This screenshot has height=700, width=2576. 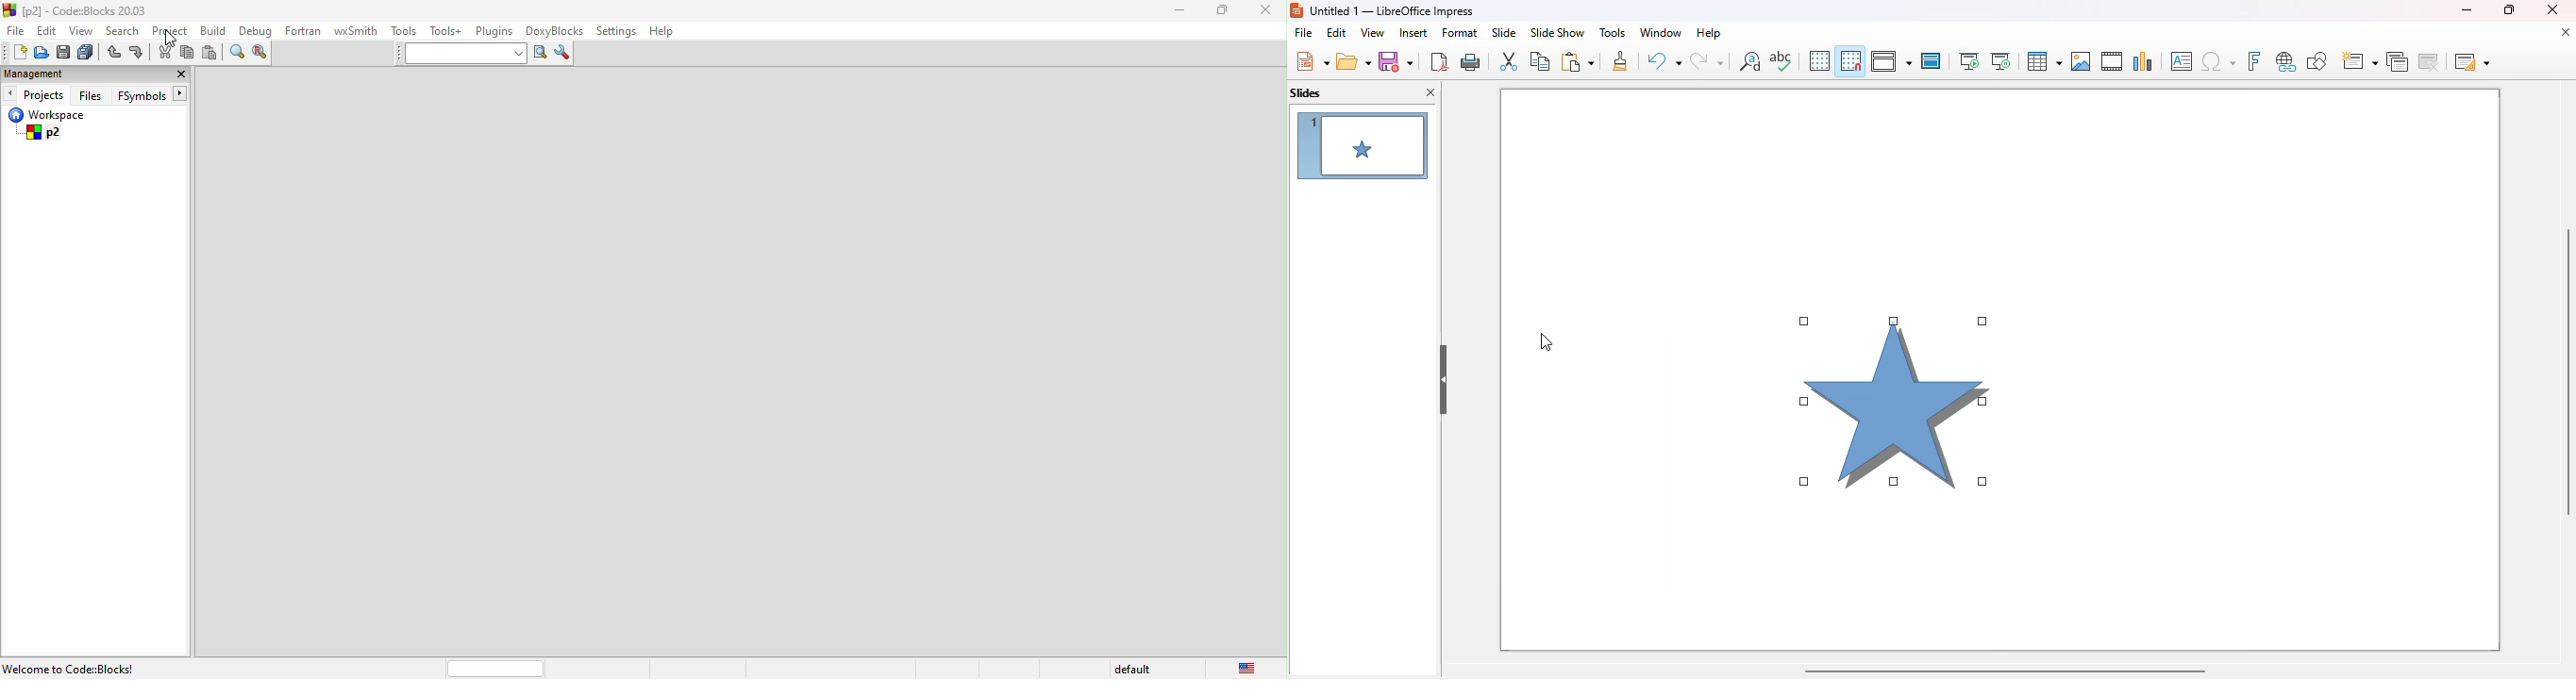 I want to click on find , so click(x=235, y=54).